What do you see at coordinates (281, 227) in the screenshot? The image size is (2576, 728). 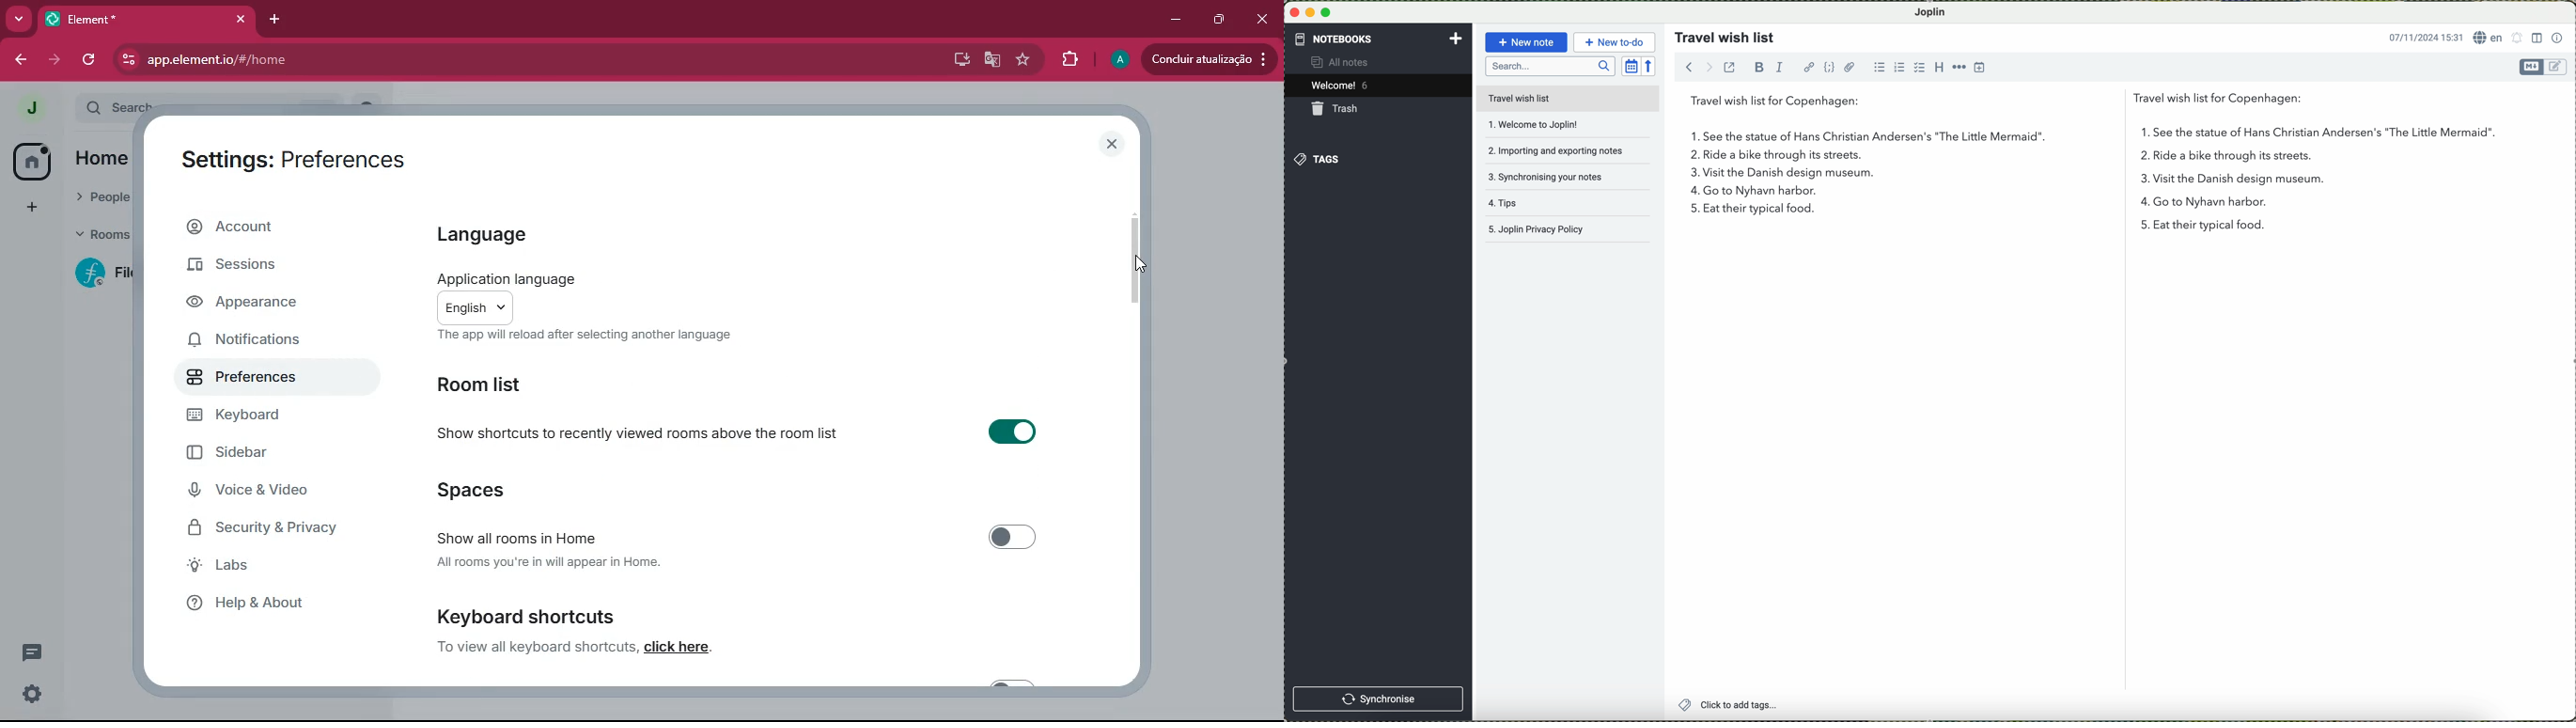 I see `account` at bounding box center [281, 227].